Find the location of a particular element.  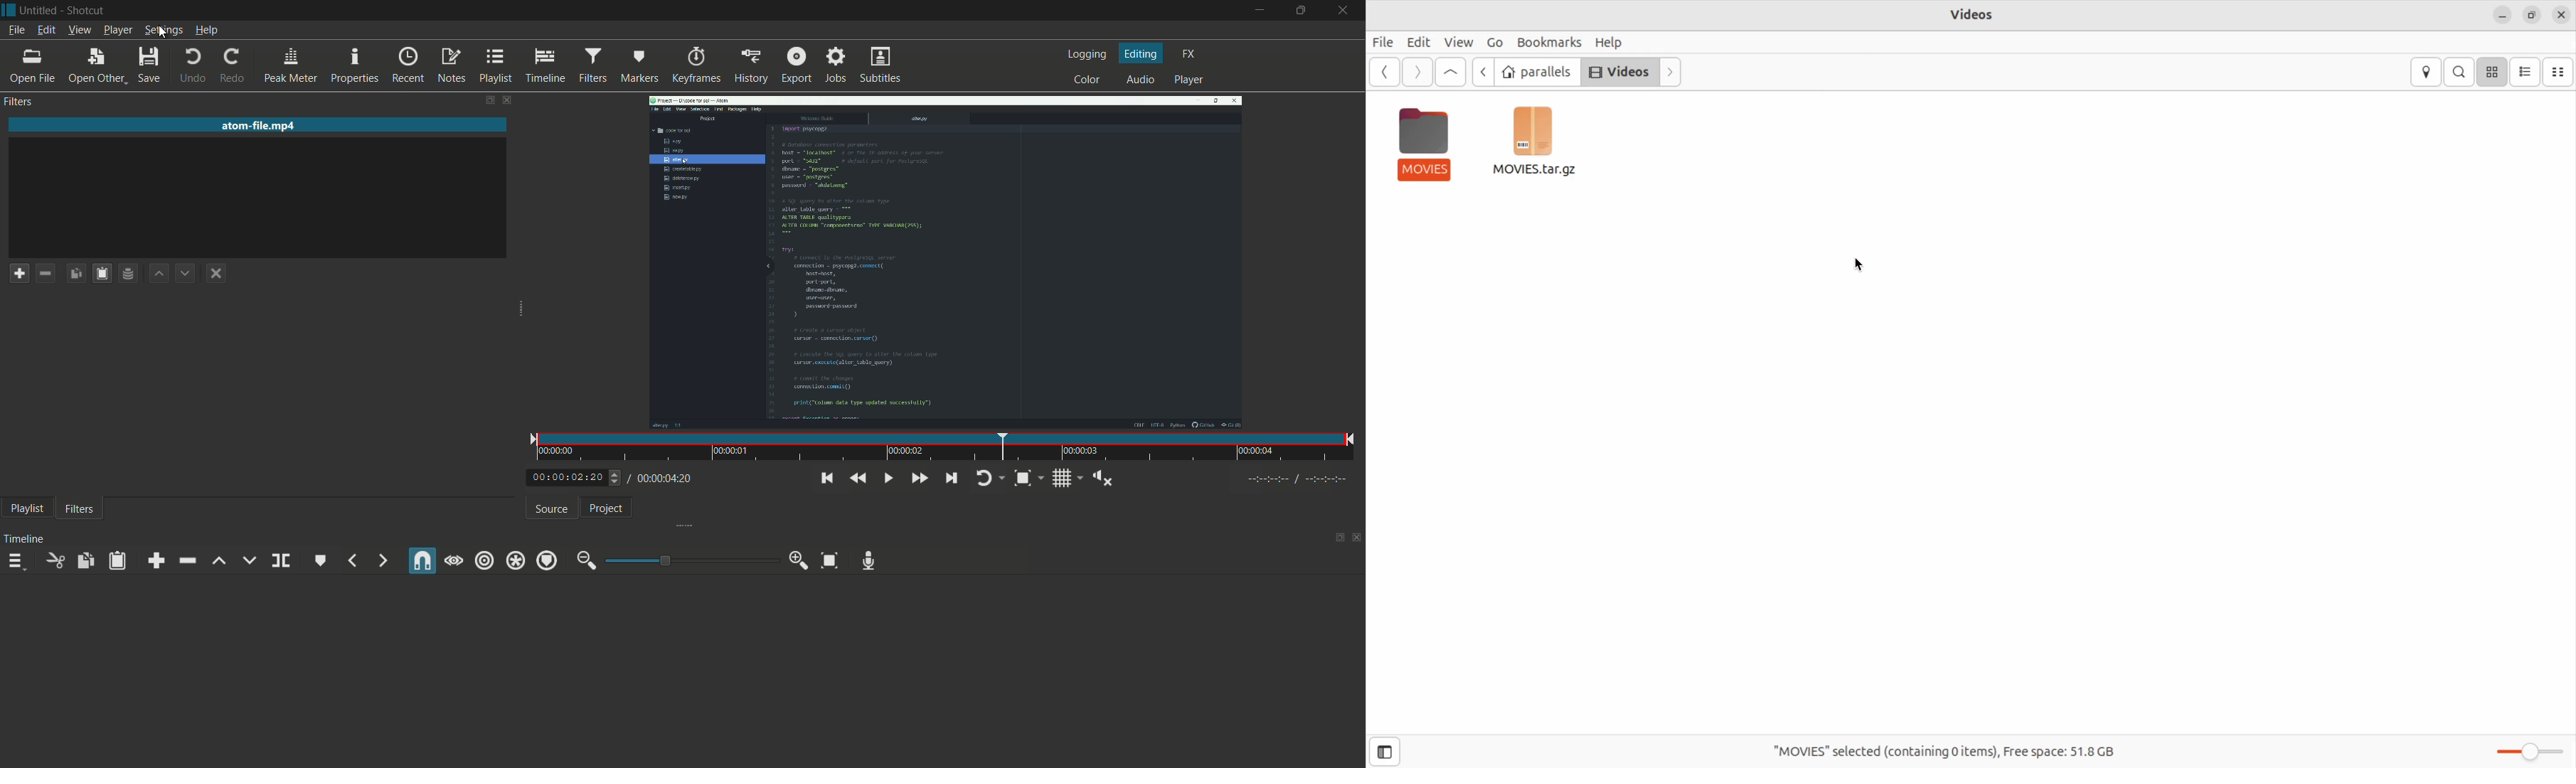

copy is located at coordinates (86, 560).